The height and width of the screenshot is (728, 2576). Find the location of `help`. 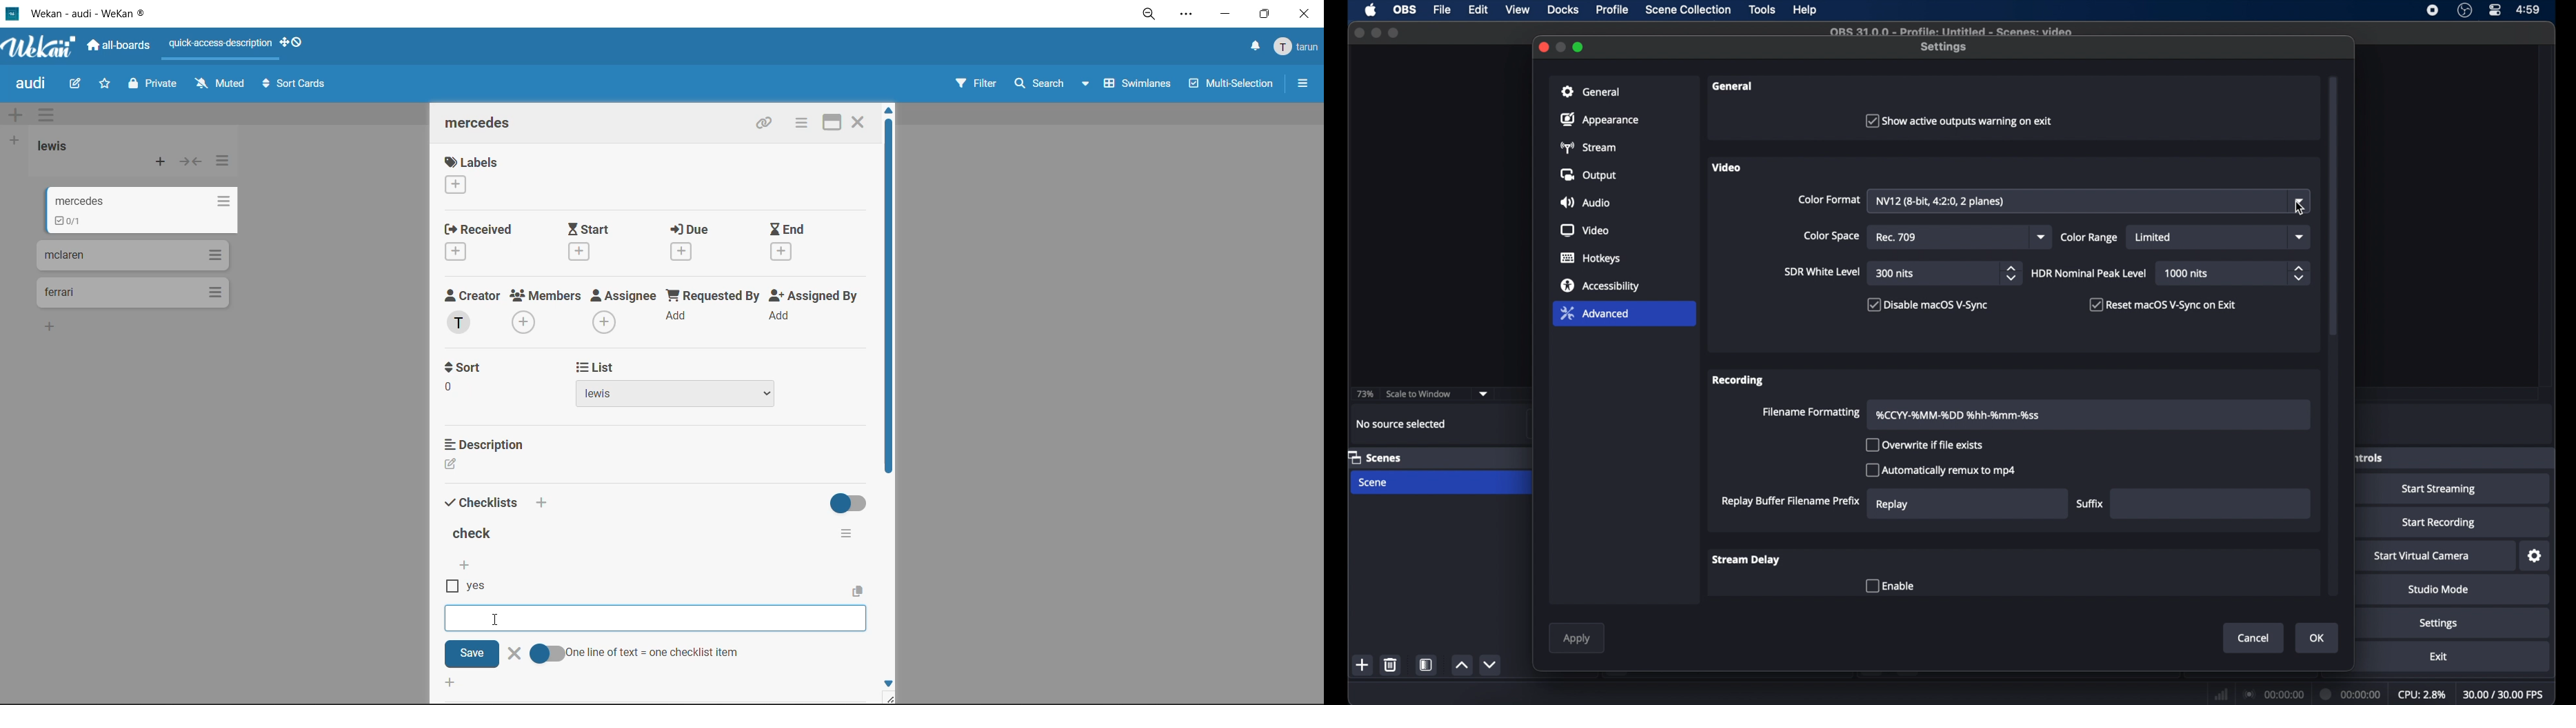

help is located at coordinates (1805, 10).